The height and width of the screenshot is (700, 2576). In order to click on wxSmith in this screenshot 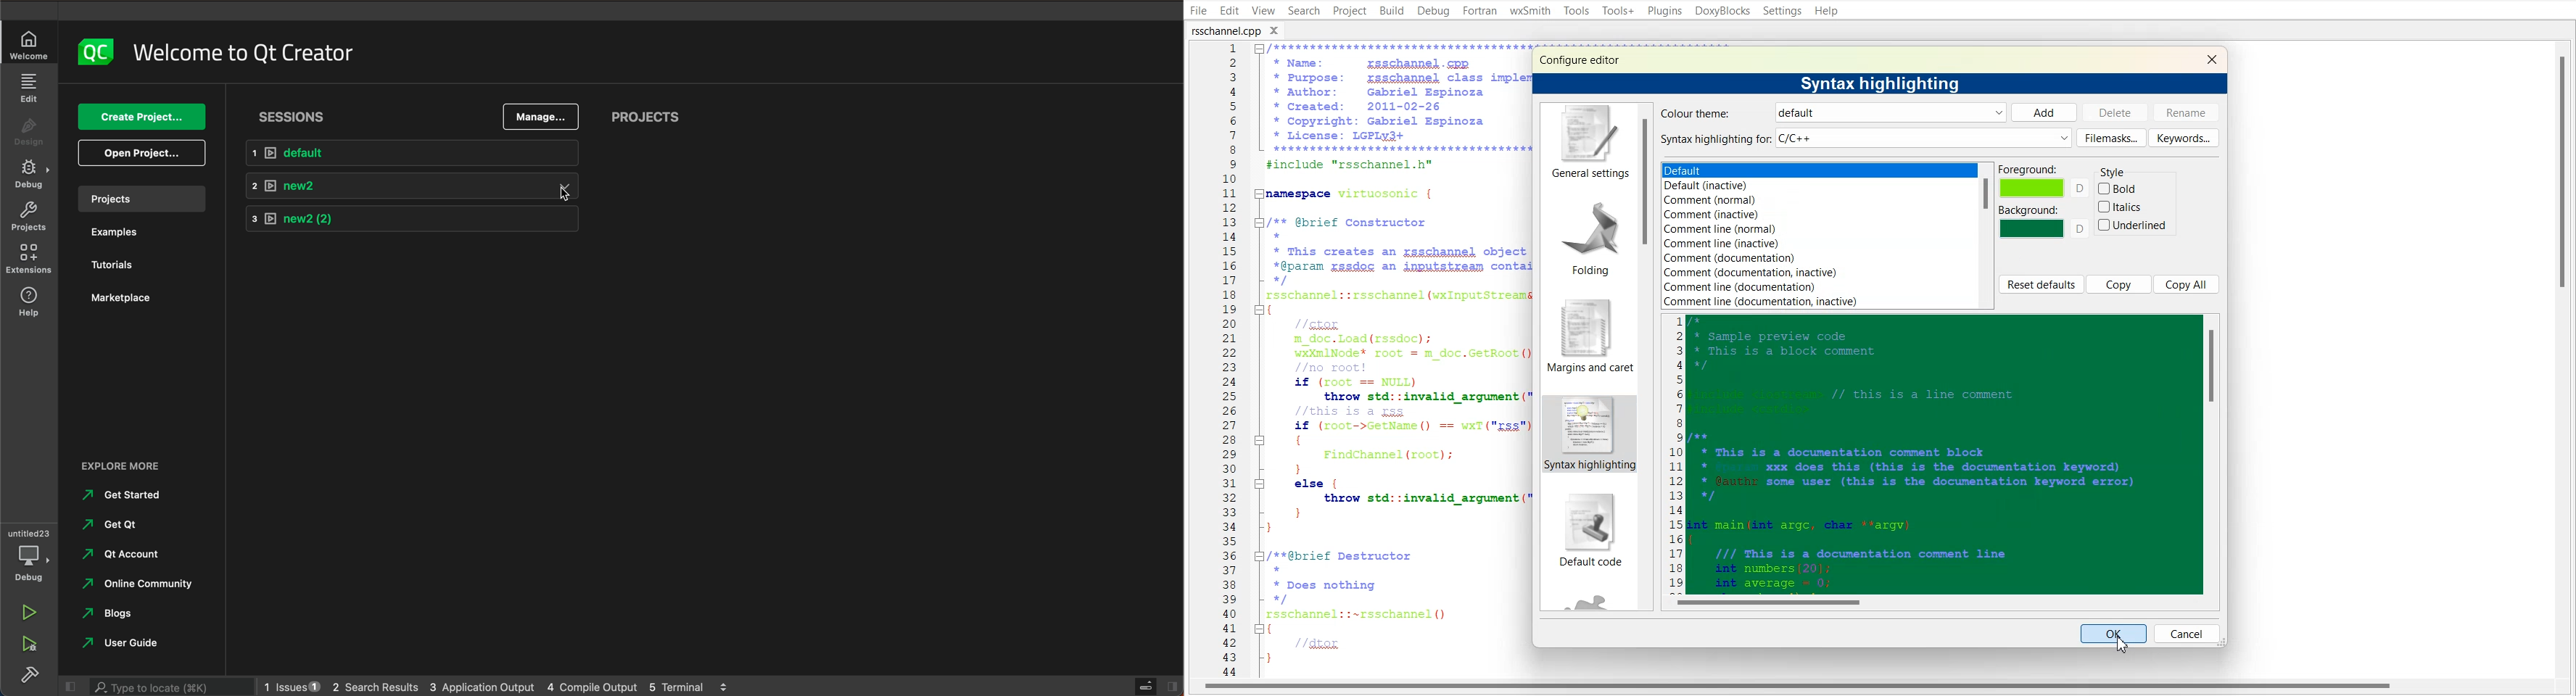, I will do `click(1530, 11)`.